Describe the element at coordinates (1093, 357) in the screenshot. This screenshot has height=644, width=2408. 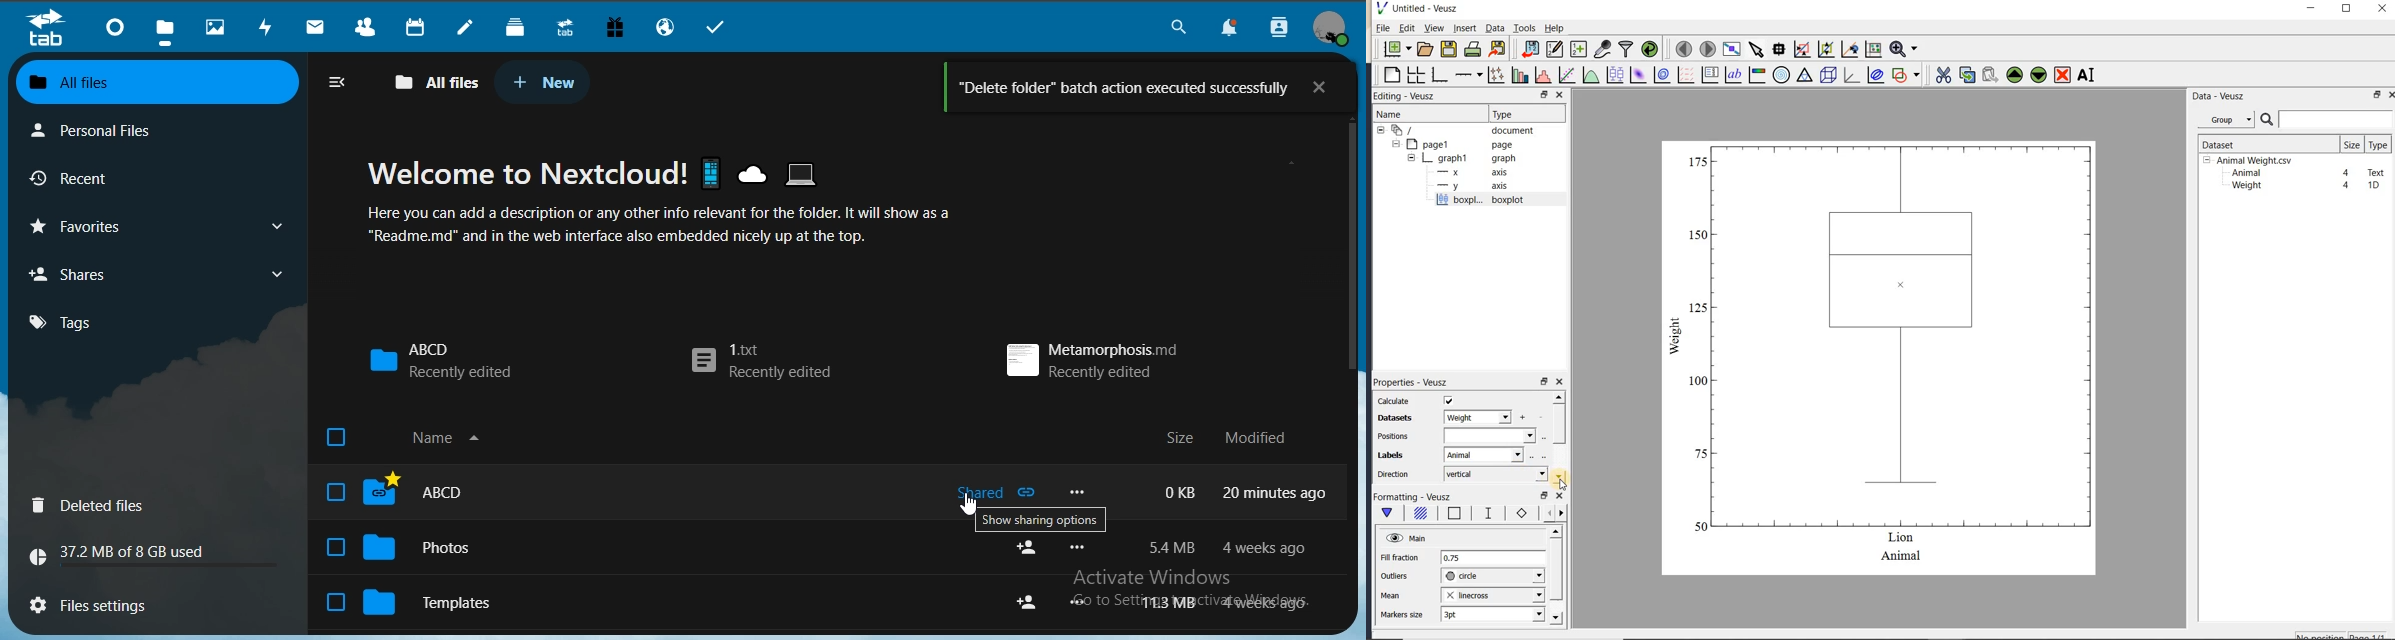
I see `metamorphosis.md recently edited` at that location.